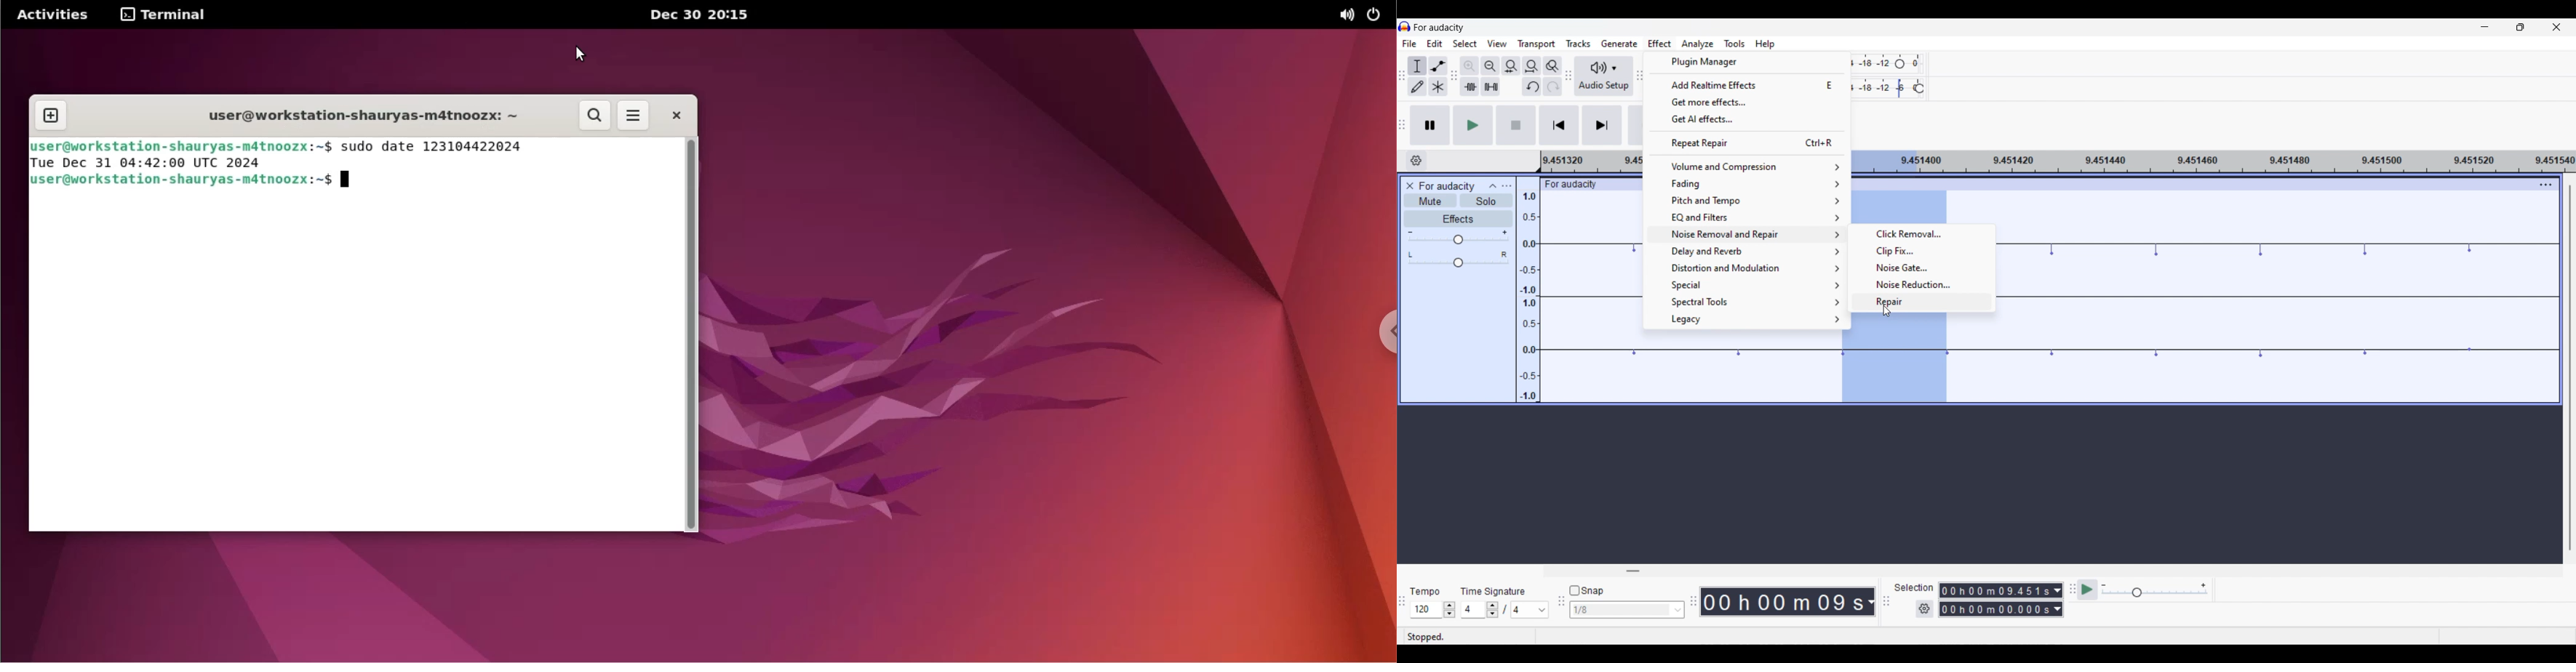  I want to click on Indicates selection duration, so click(1913, 588).